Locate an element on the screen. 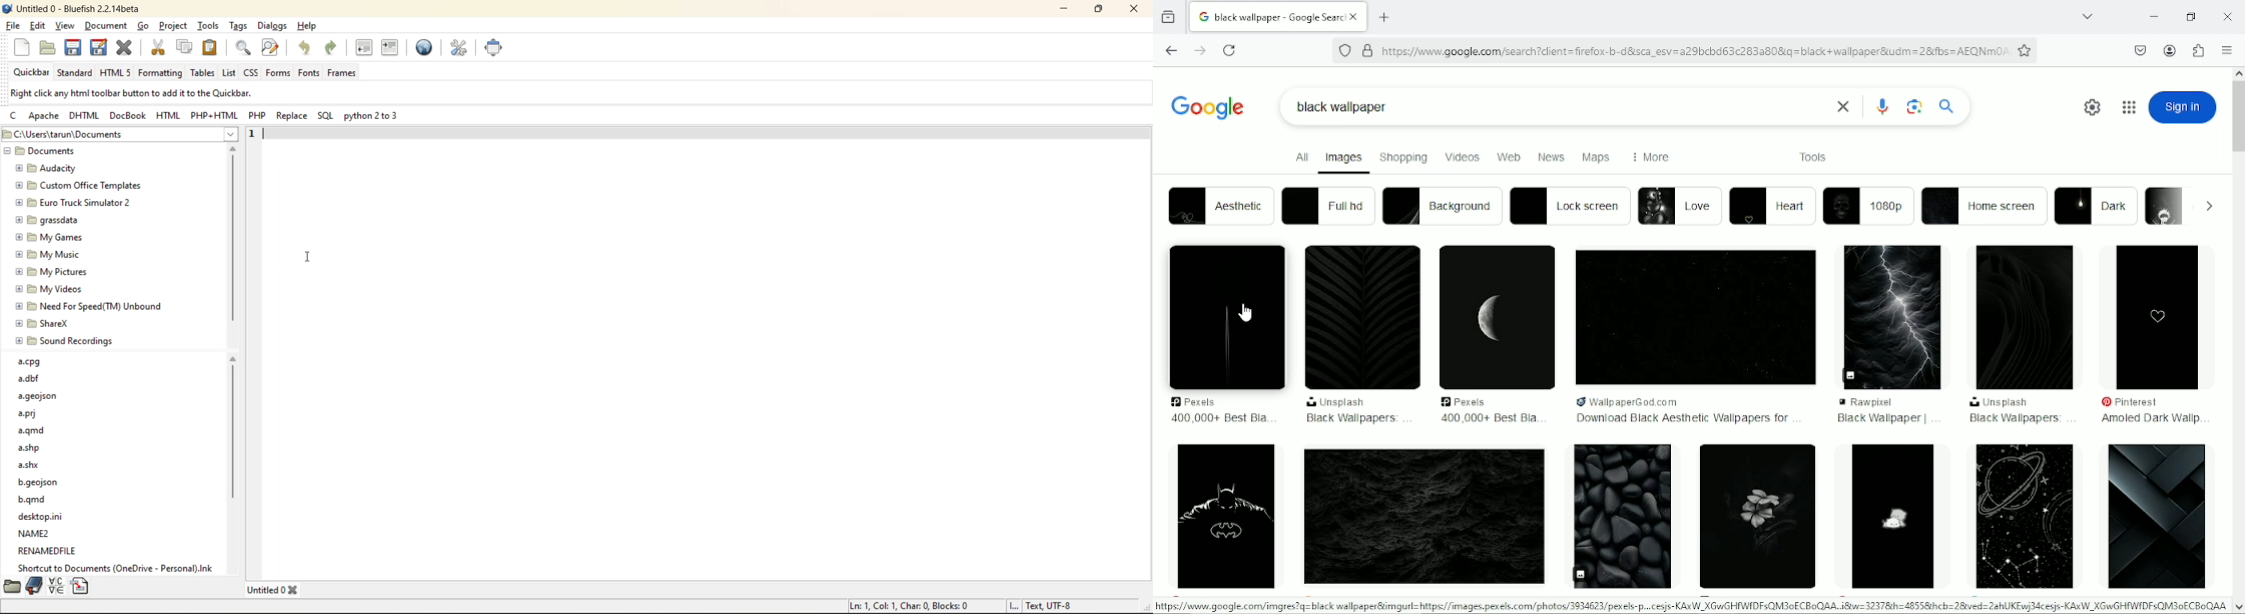 The image size is (2268, 616). scroll up is located at coordinates (2238, 71).